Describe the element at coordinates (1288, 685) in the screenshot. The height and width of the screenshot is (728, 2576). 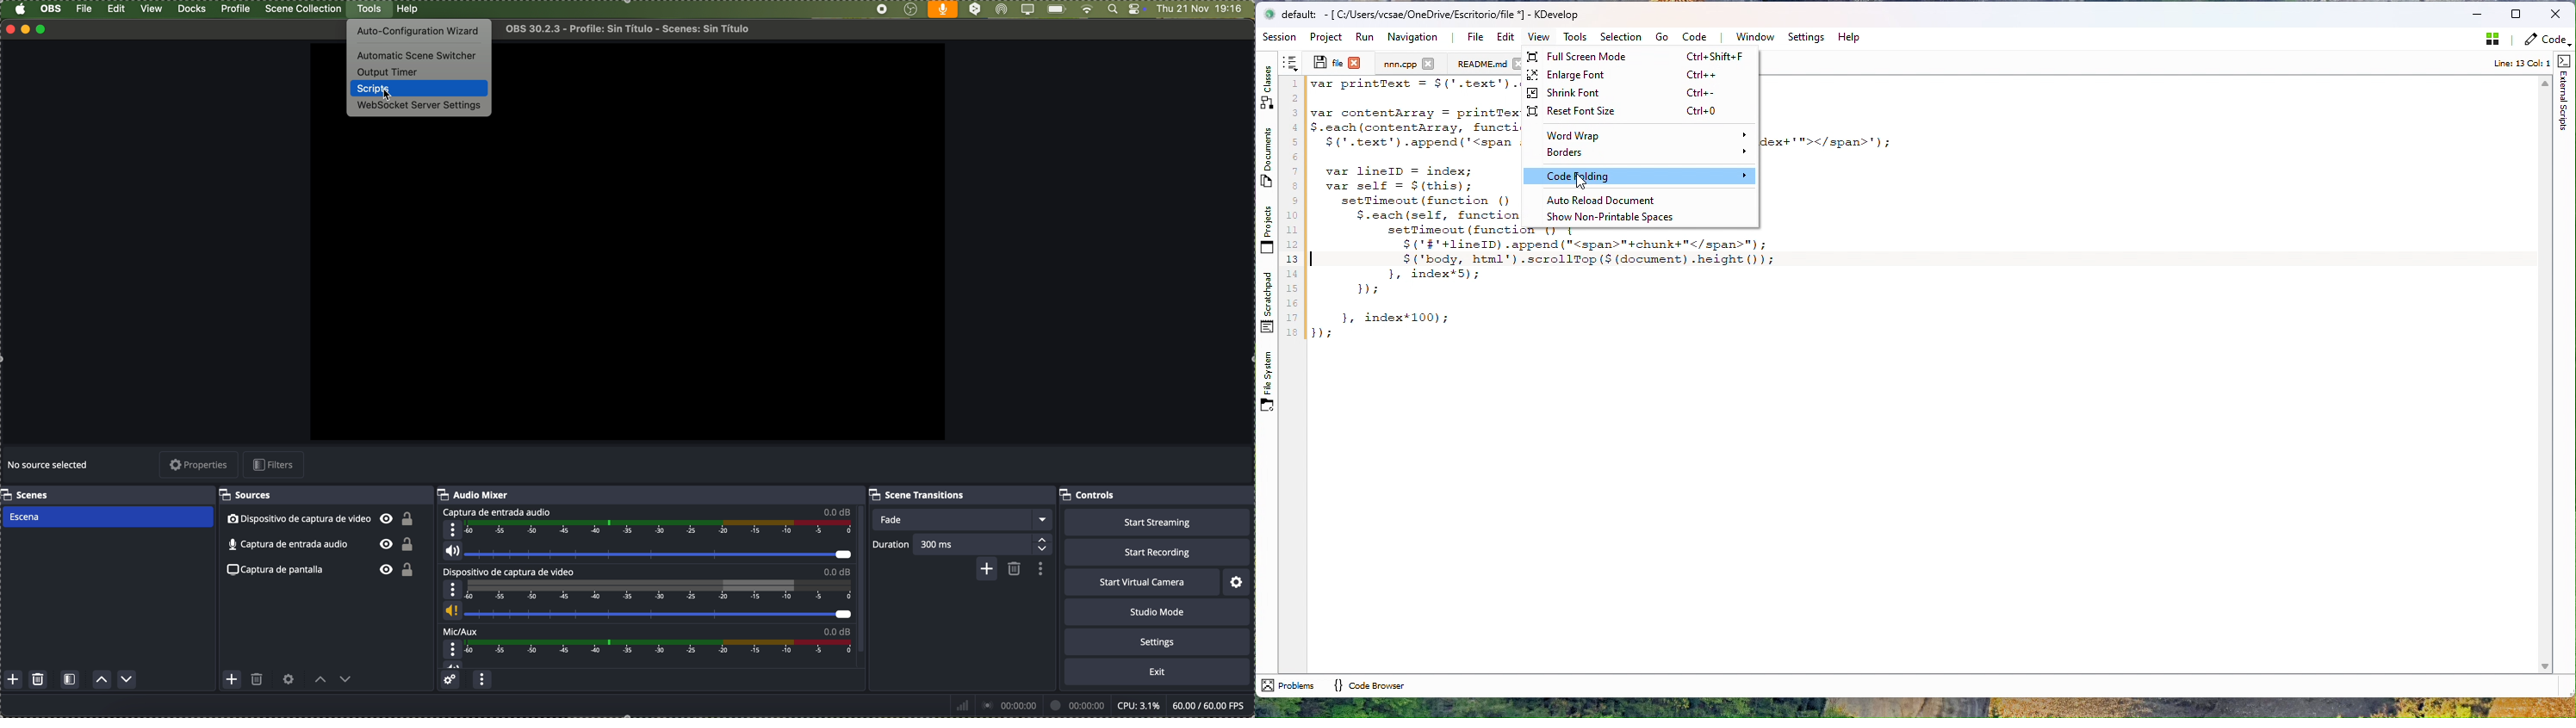
I see `problems` at that location.